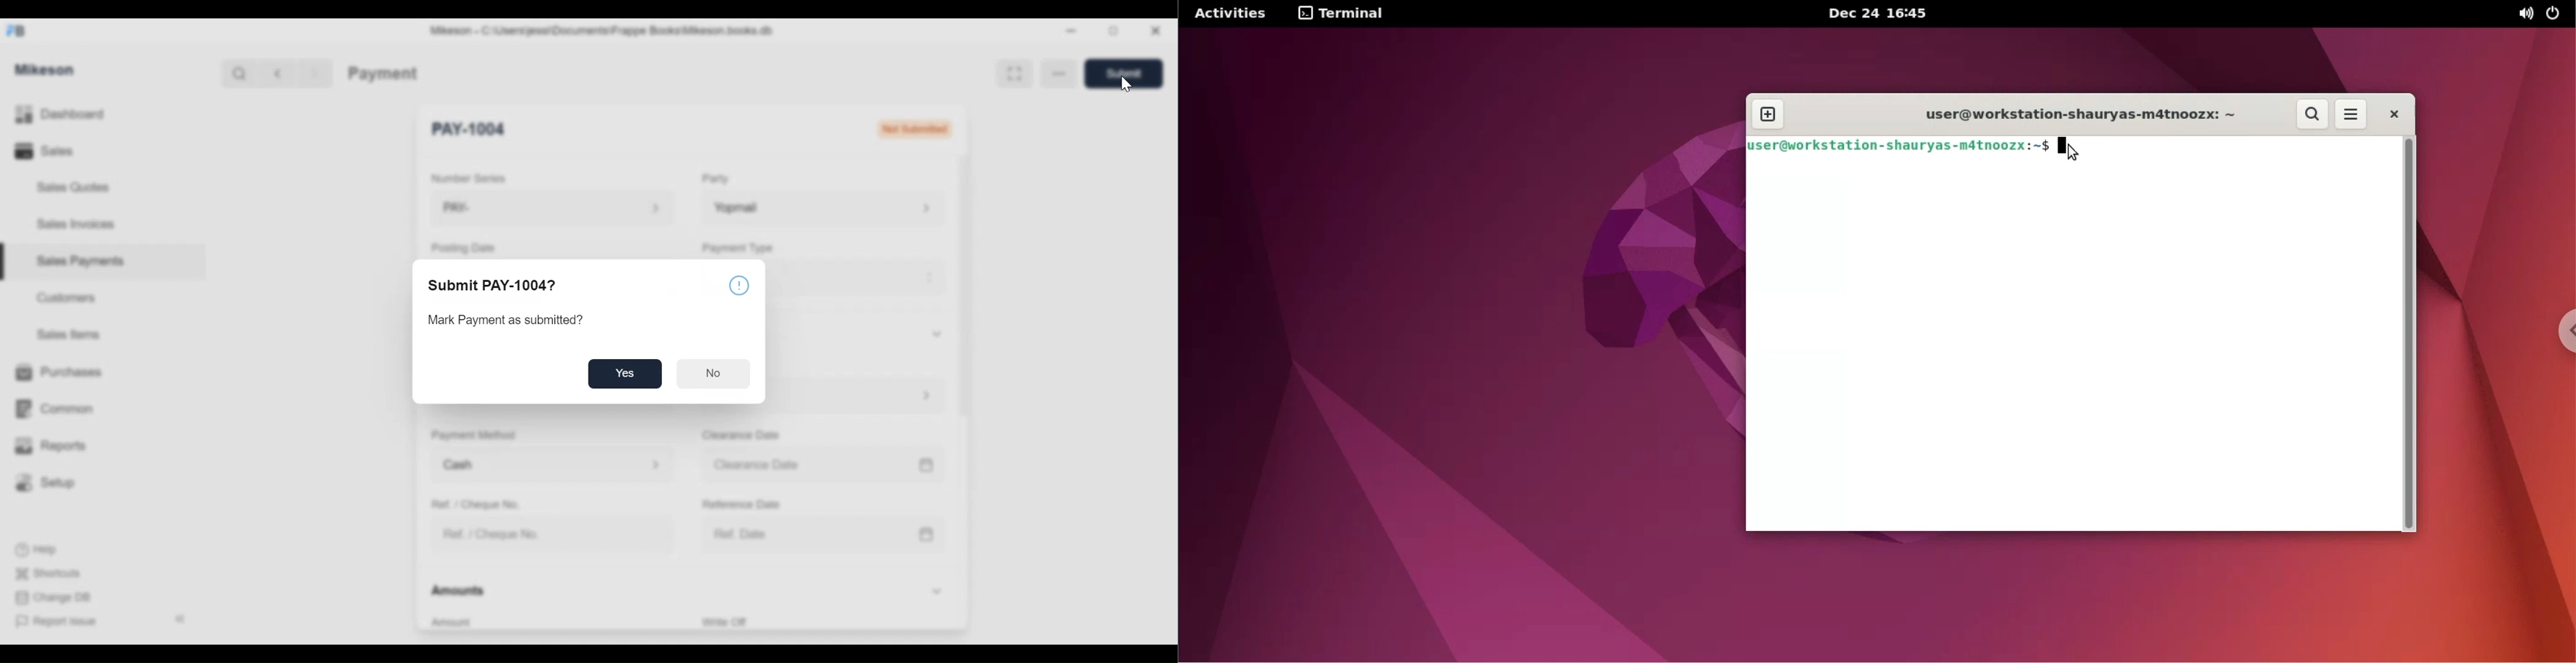 The width and height of the screenshot is (2576, 672). What do you see at coordinates (53, 570) in the screenshot?
I see `Shortcuts` at bounding box center [53, 570].